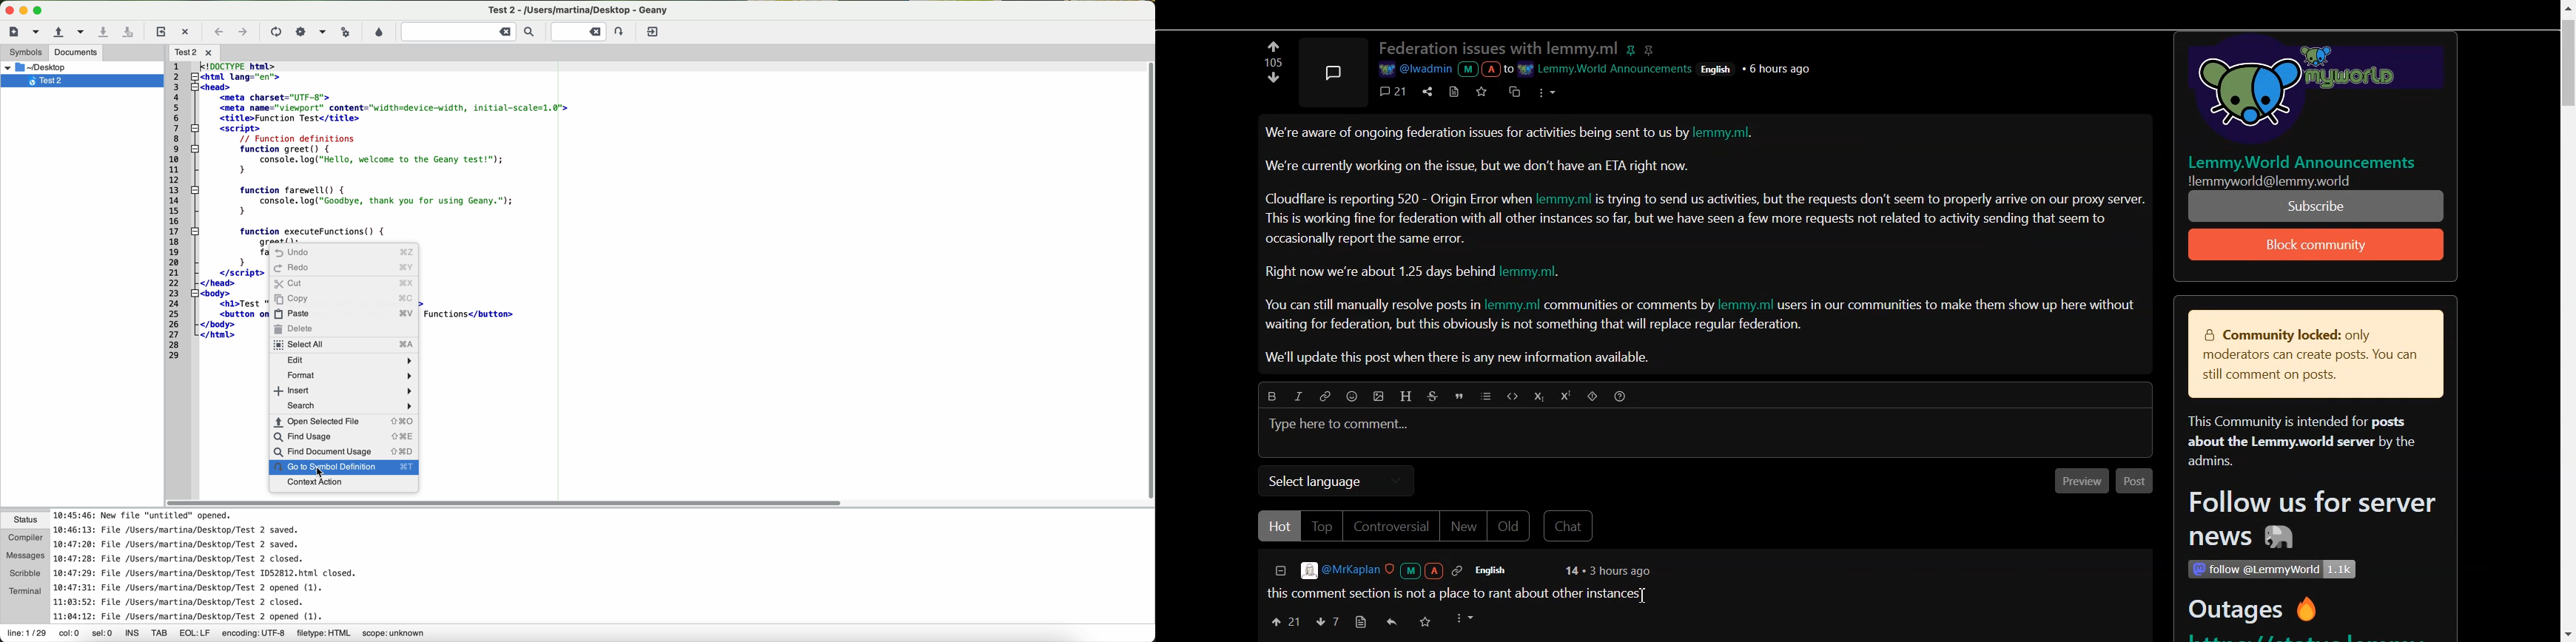 Image resolution: width=2576 pixels, height=644 pixels. I want to click on desktop folder, so click(78, 67).